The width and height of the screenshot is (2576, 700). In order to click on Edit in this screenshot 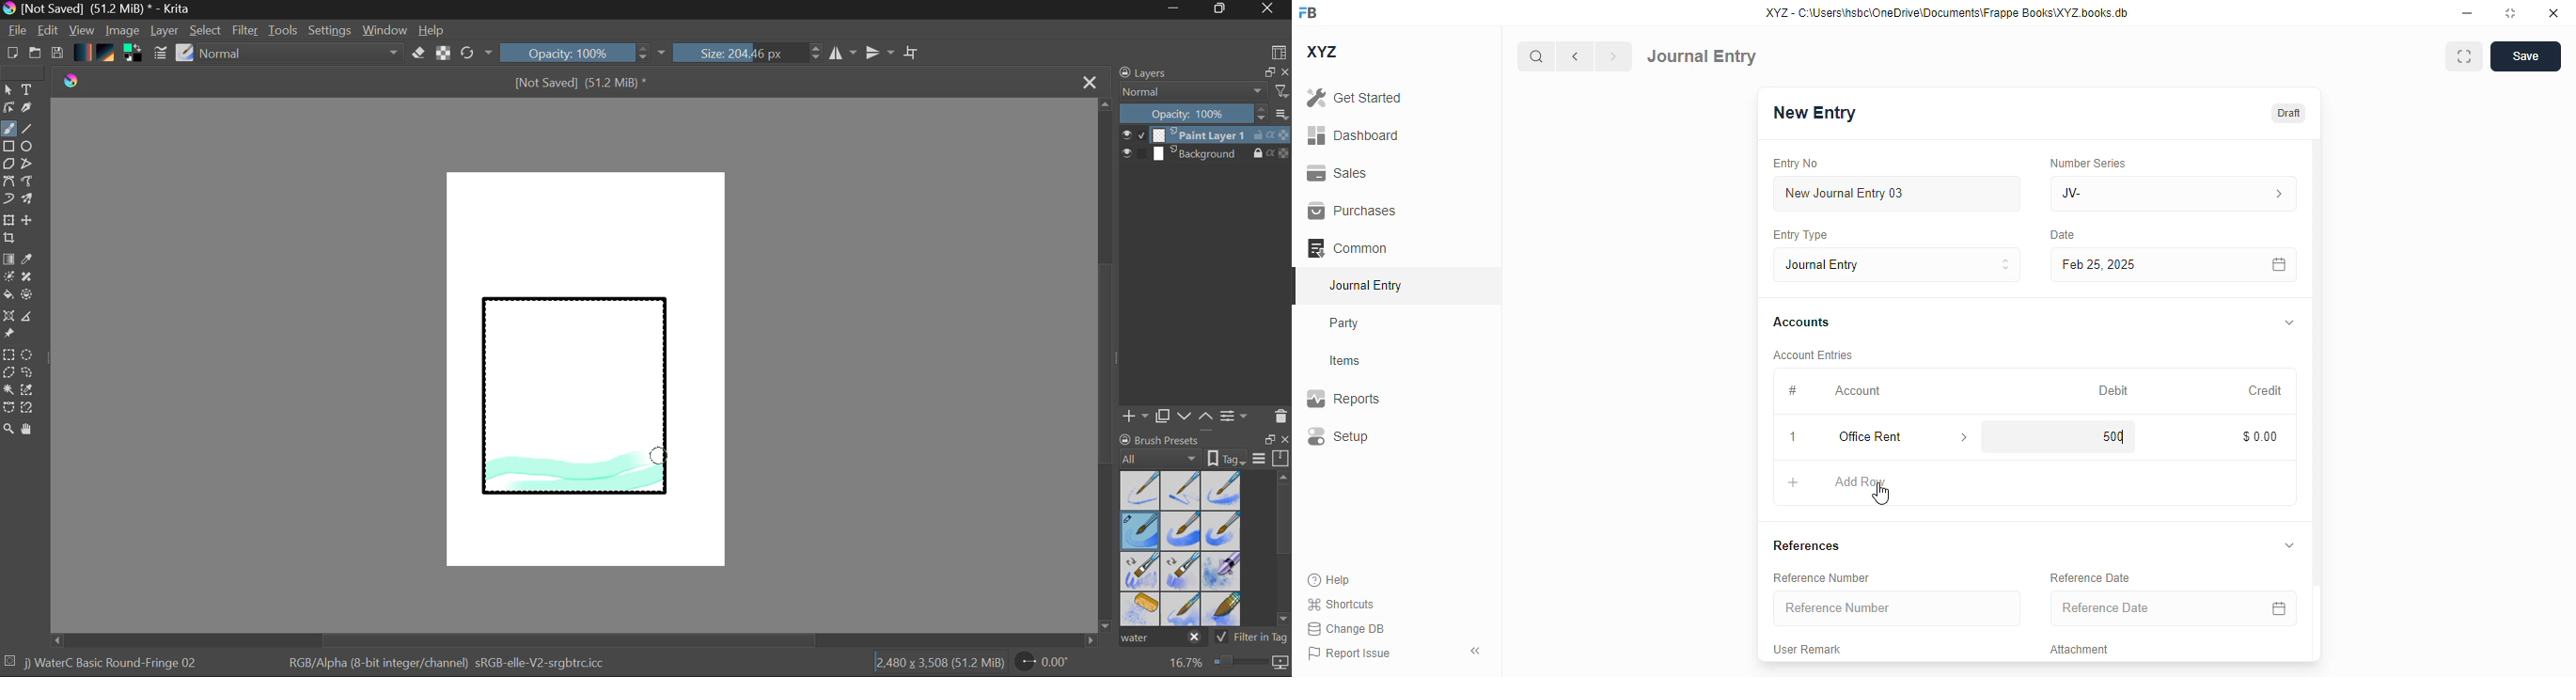, I will do `click(48, 32)`.